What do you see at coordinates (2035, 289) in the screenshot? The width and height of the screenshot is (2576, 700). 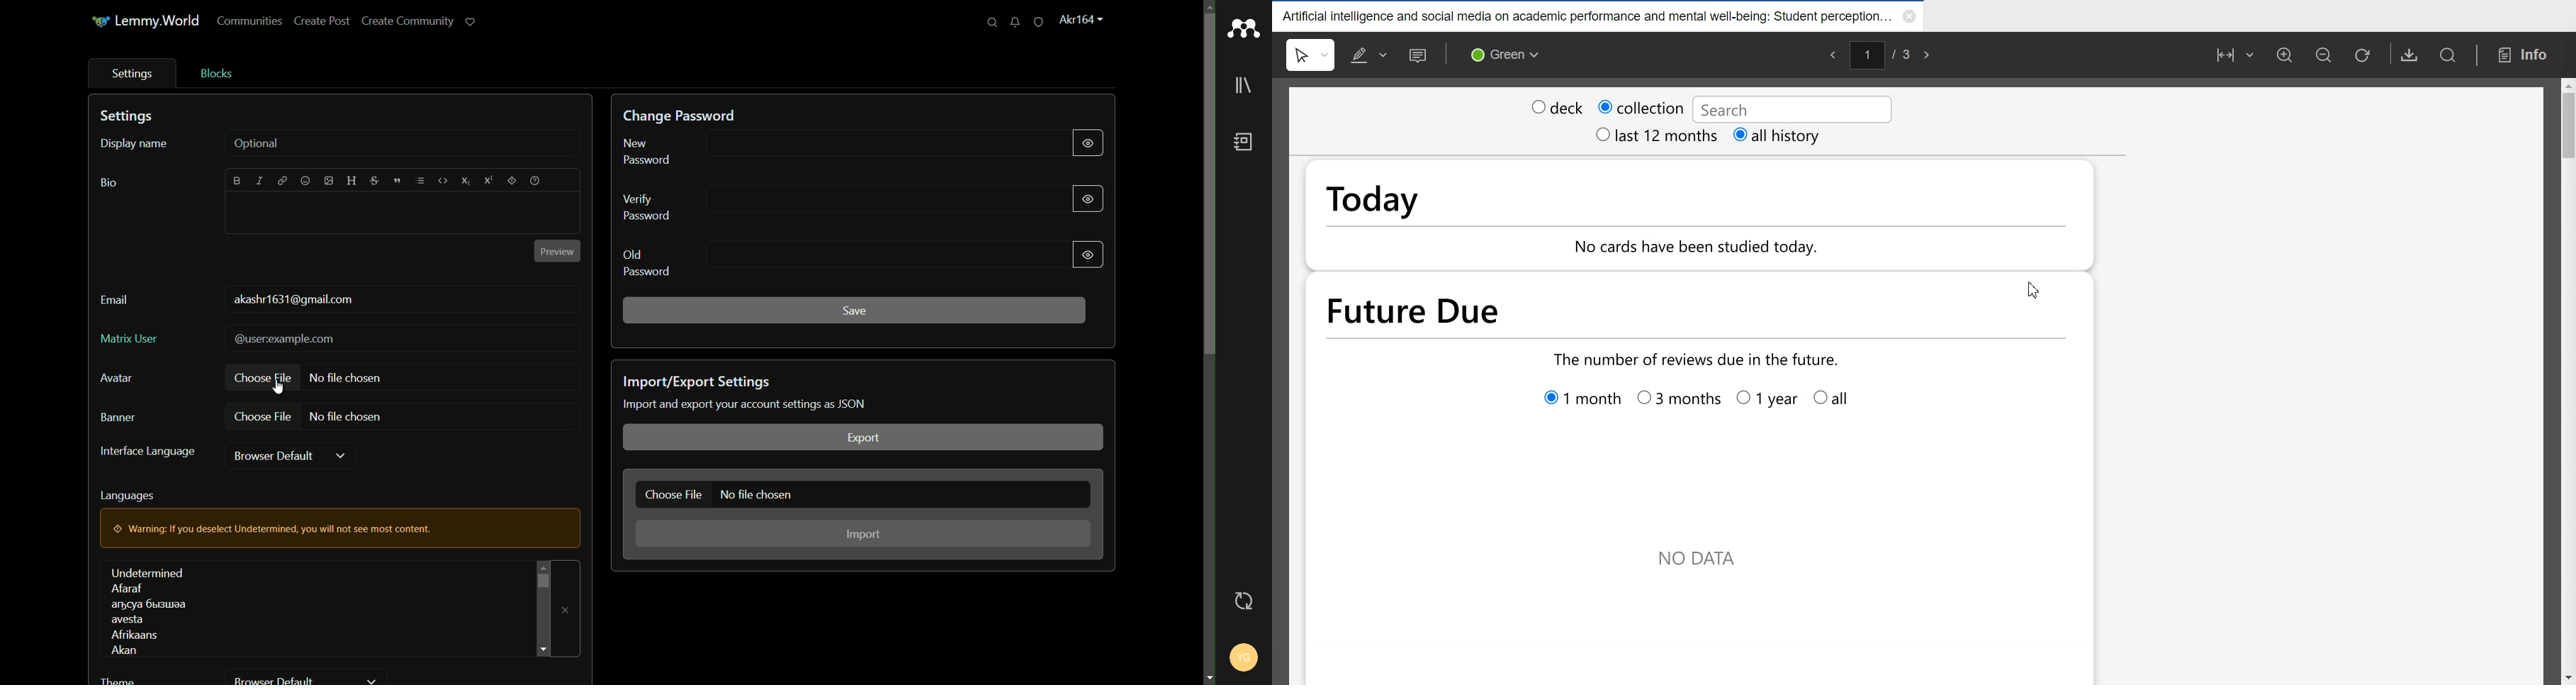 I see `Cursor` at bounding box center [2035, 289].